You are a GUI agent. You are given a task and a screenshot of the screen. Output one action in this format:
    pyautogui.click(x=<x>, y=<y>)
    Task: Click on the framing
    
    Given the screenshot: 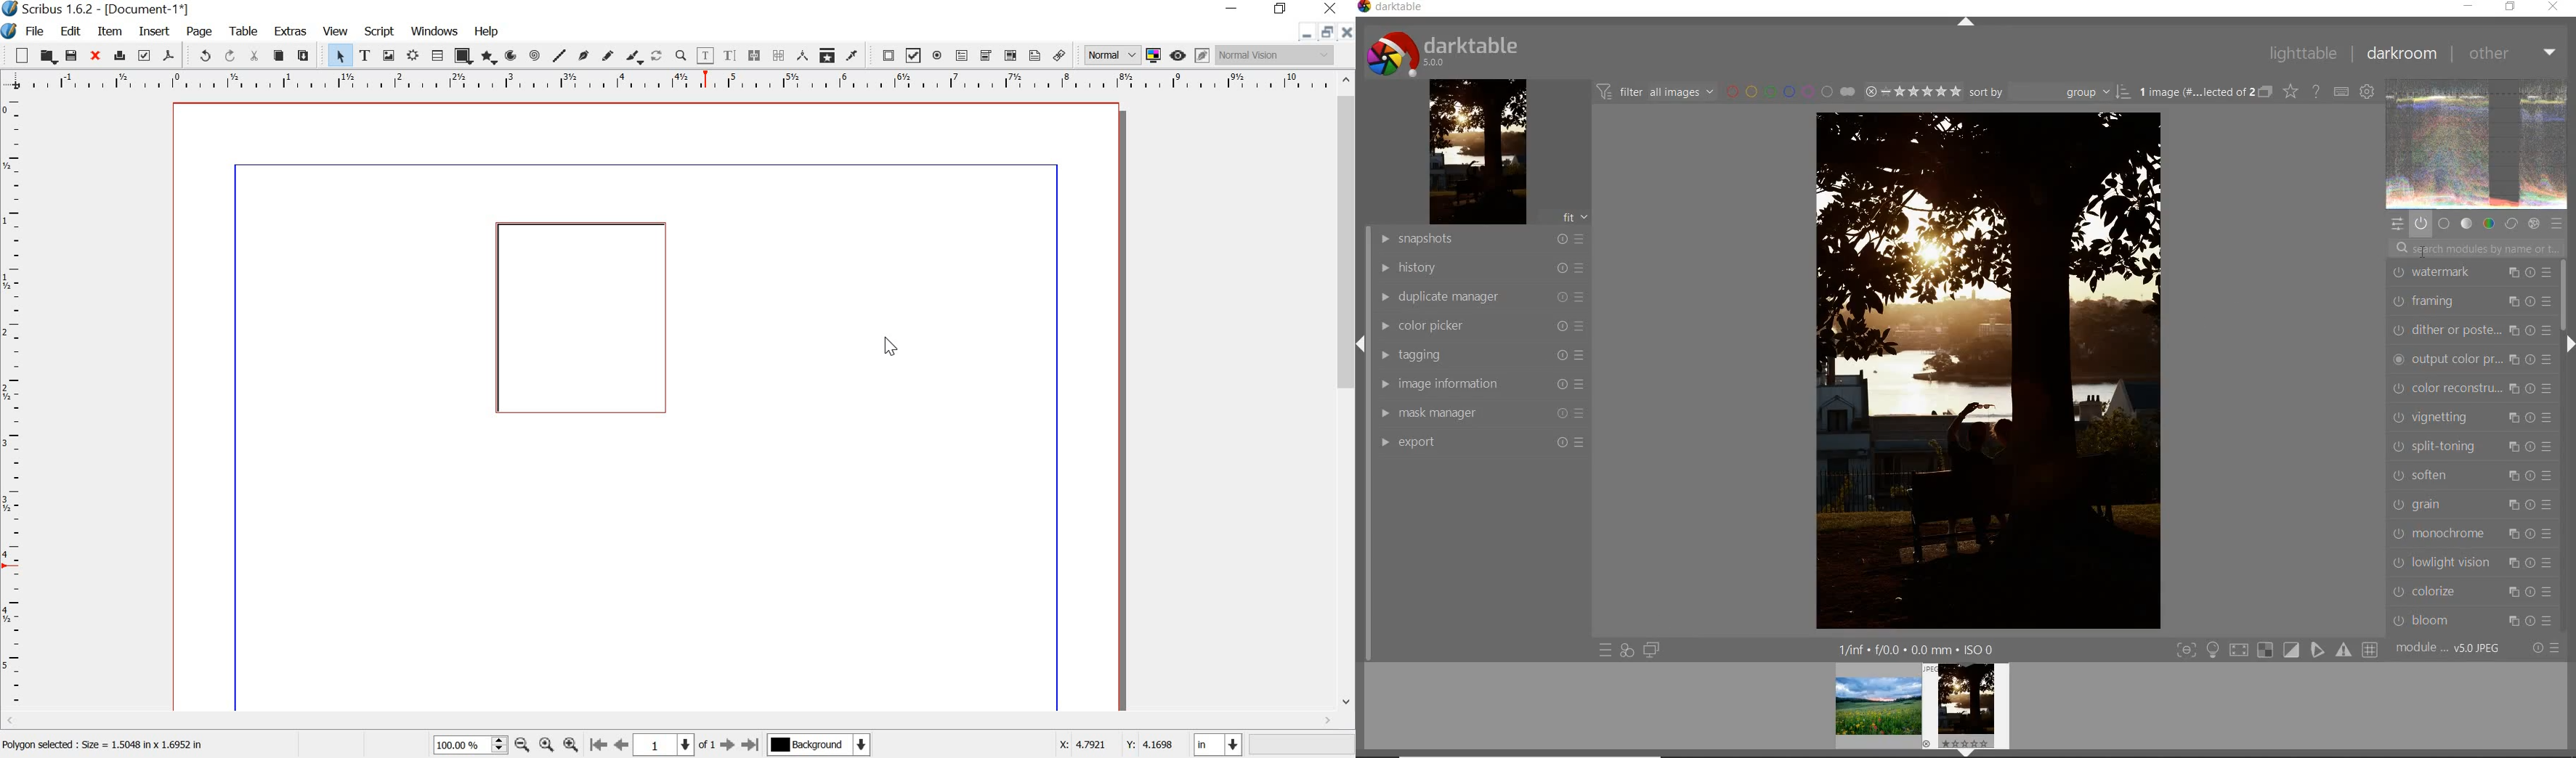 What is the action you would take?
    pyautogui.click(x=2471, y=298)
    